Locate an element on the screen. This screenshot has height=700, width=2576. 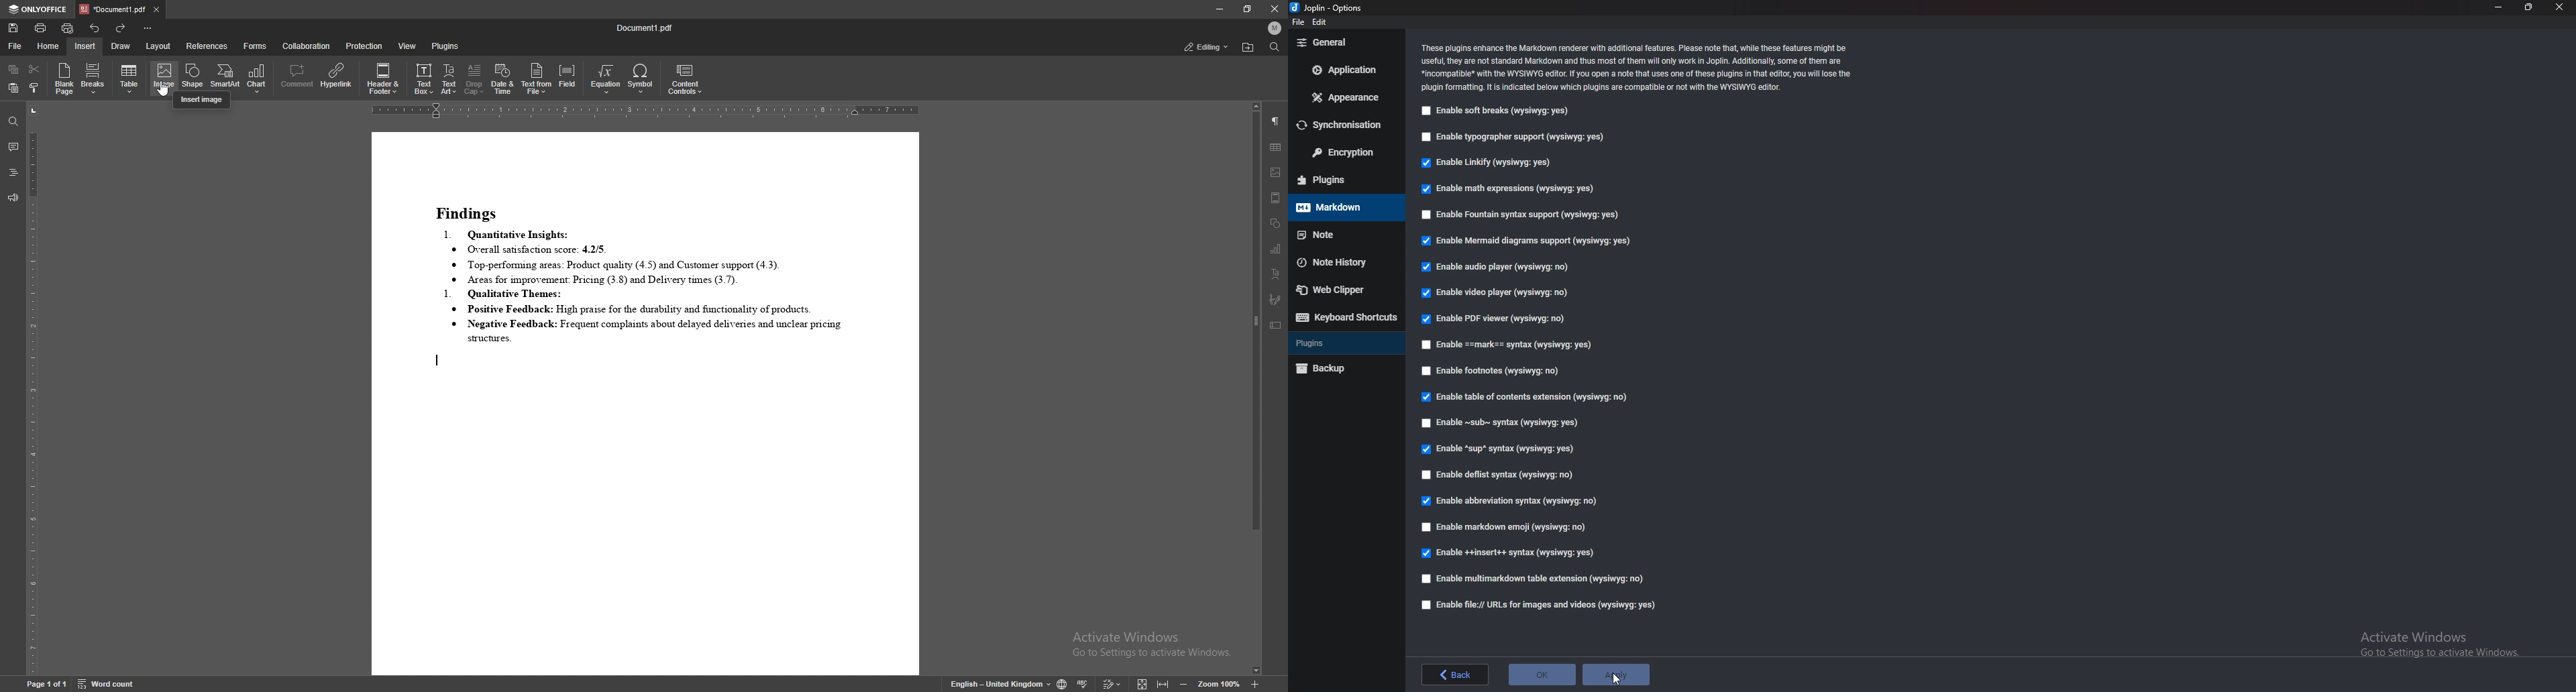
Keyboard shortcuts is located at coordinates (1348, 317).